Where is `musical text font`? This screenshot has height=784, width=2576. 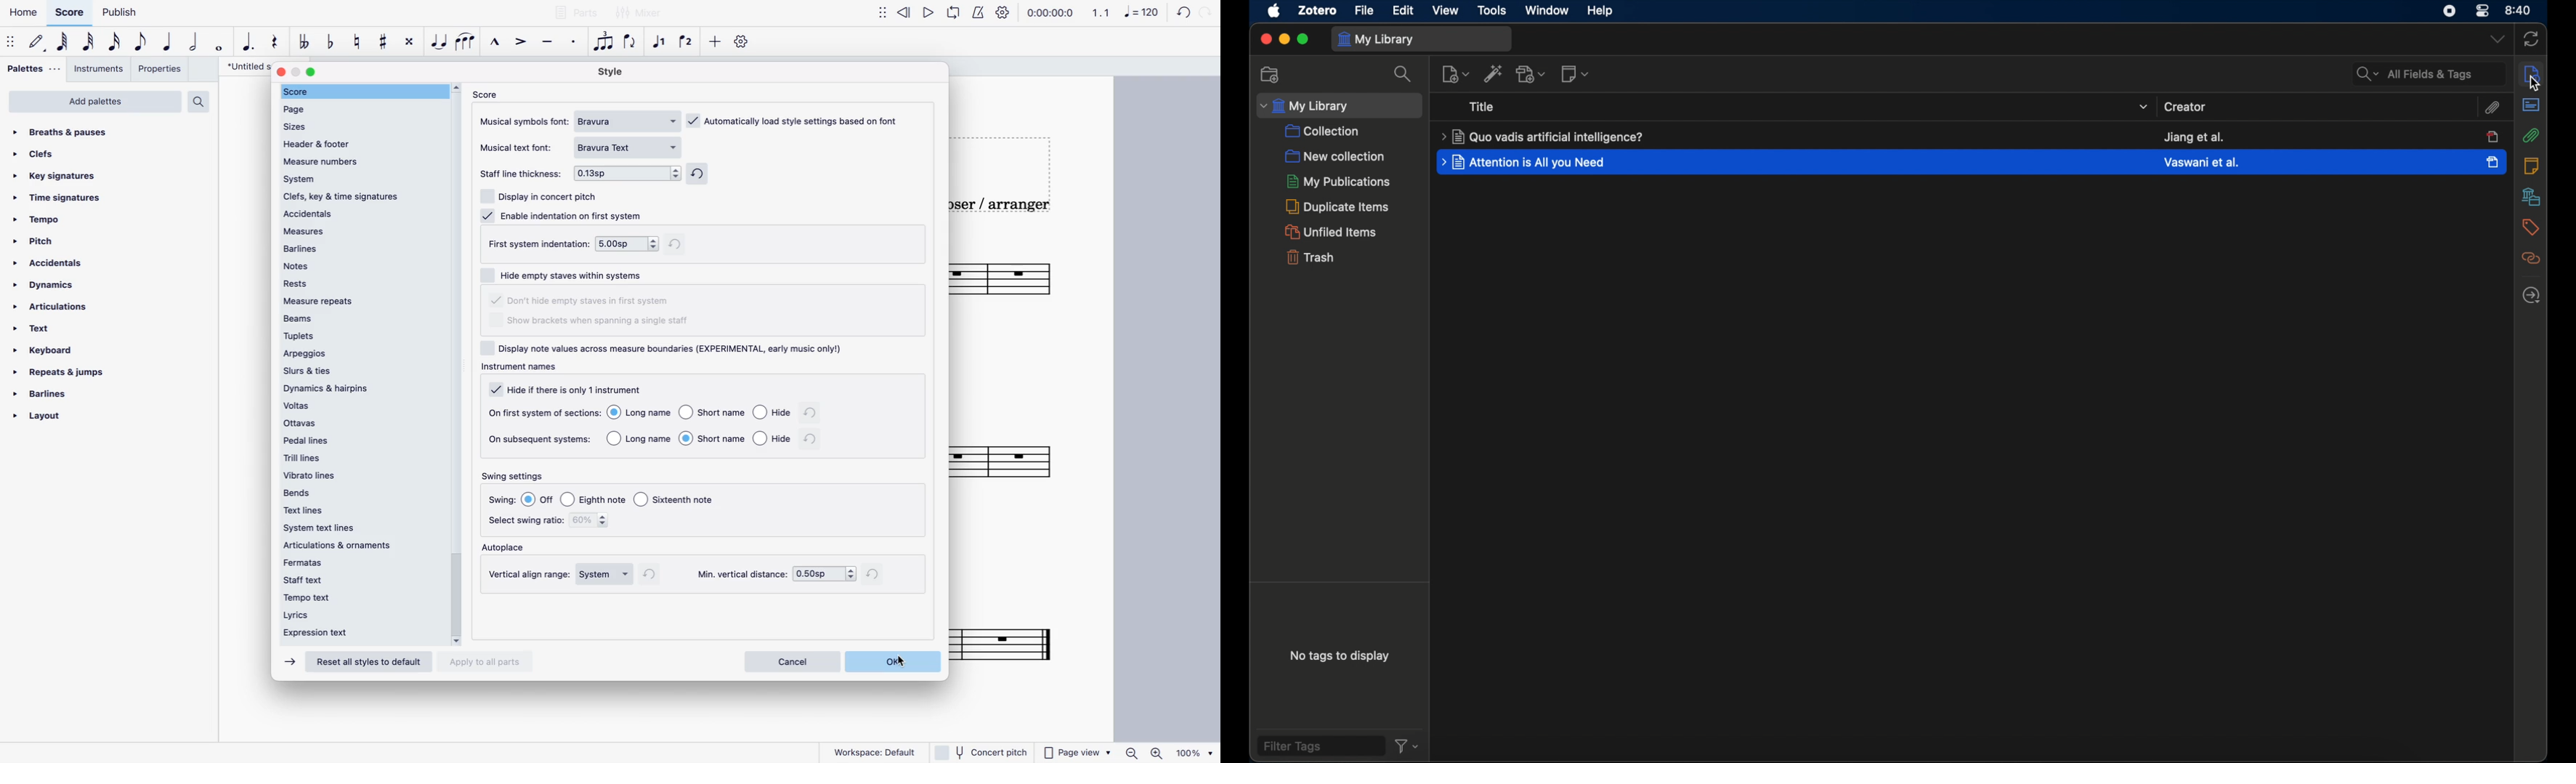
musical text font is located at coordinates (521, 147).